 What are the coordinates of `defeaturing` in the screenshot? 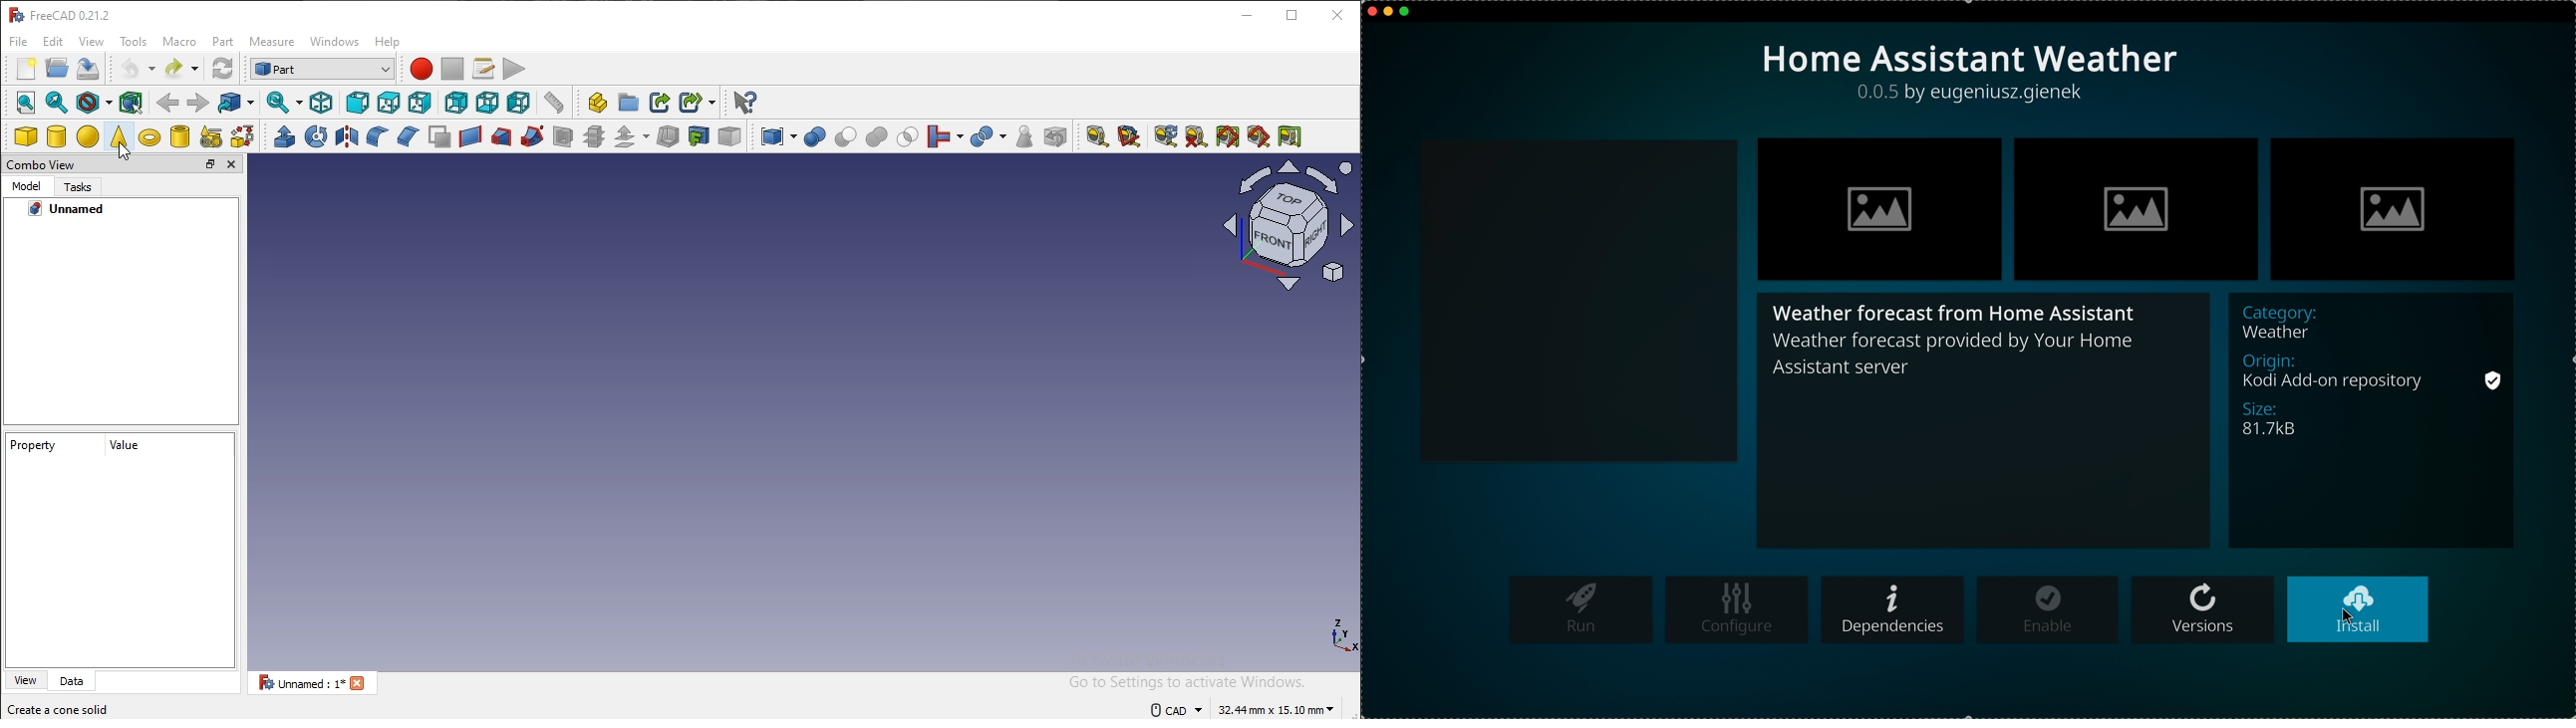 It's located at (1056, 135).